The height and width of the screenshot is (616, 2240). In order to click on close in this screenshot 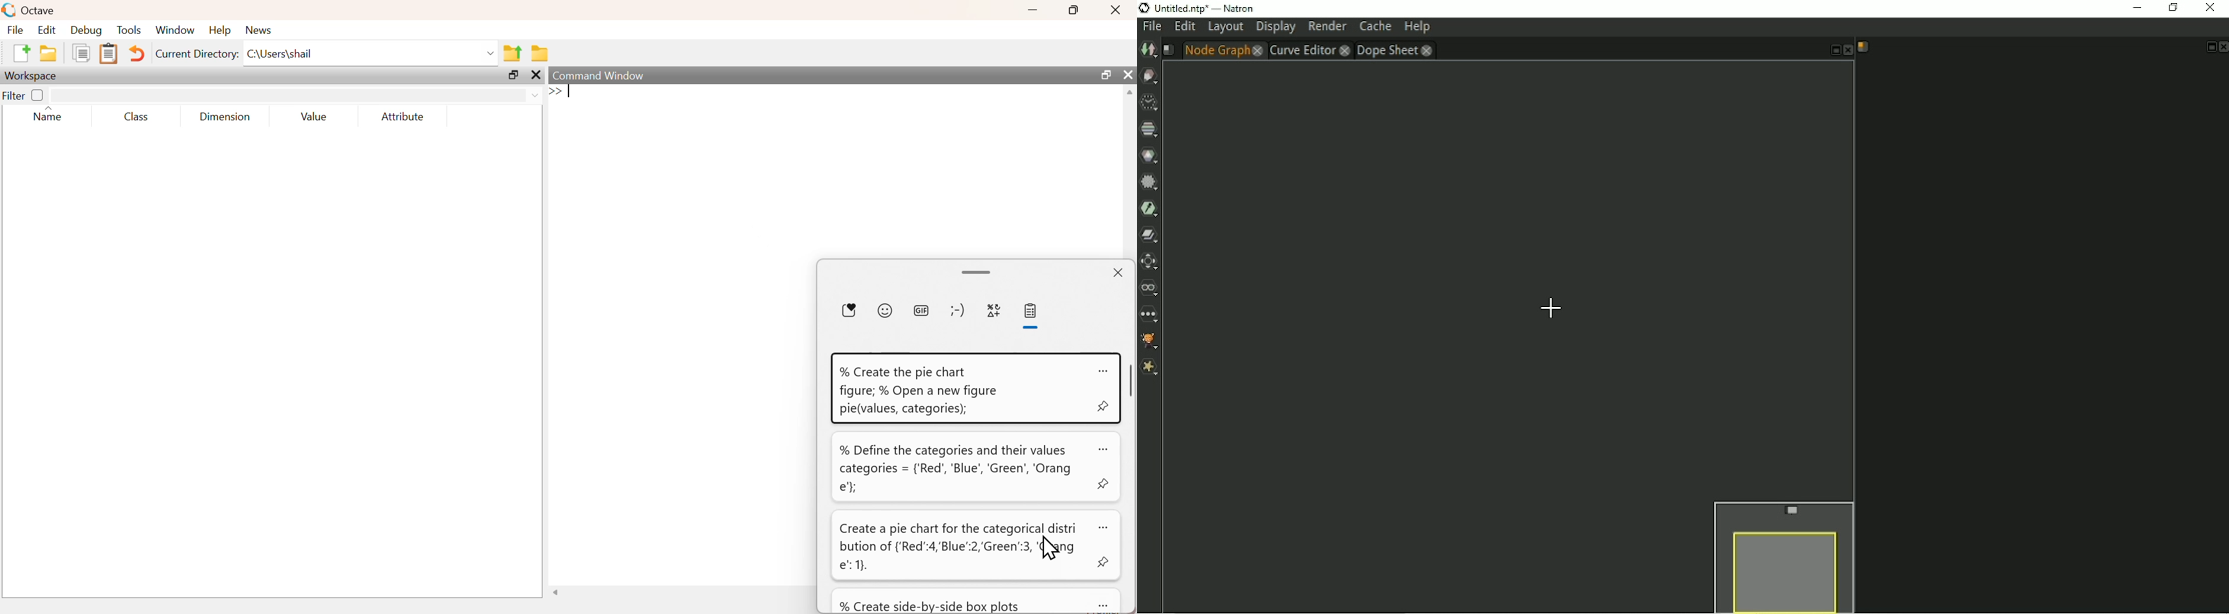, I will do `click(536, 75)`.